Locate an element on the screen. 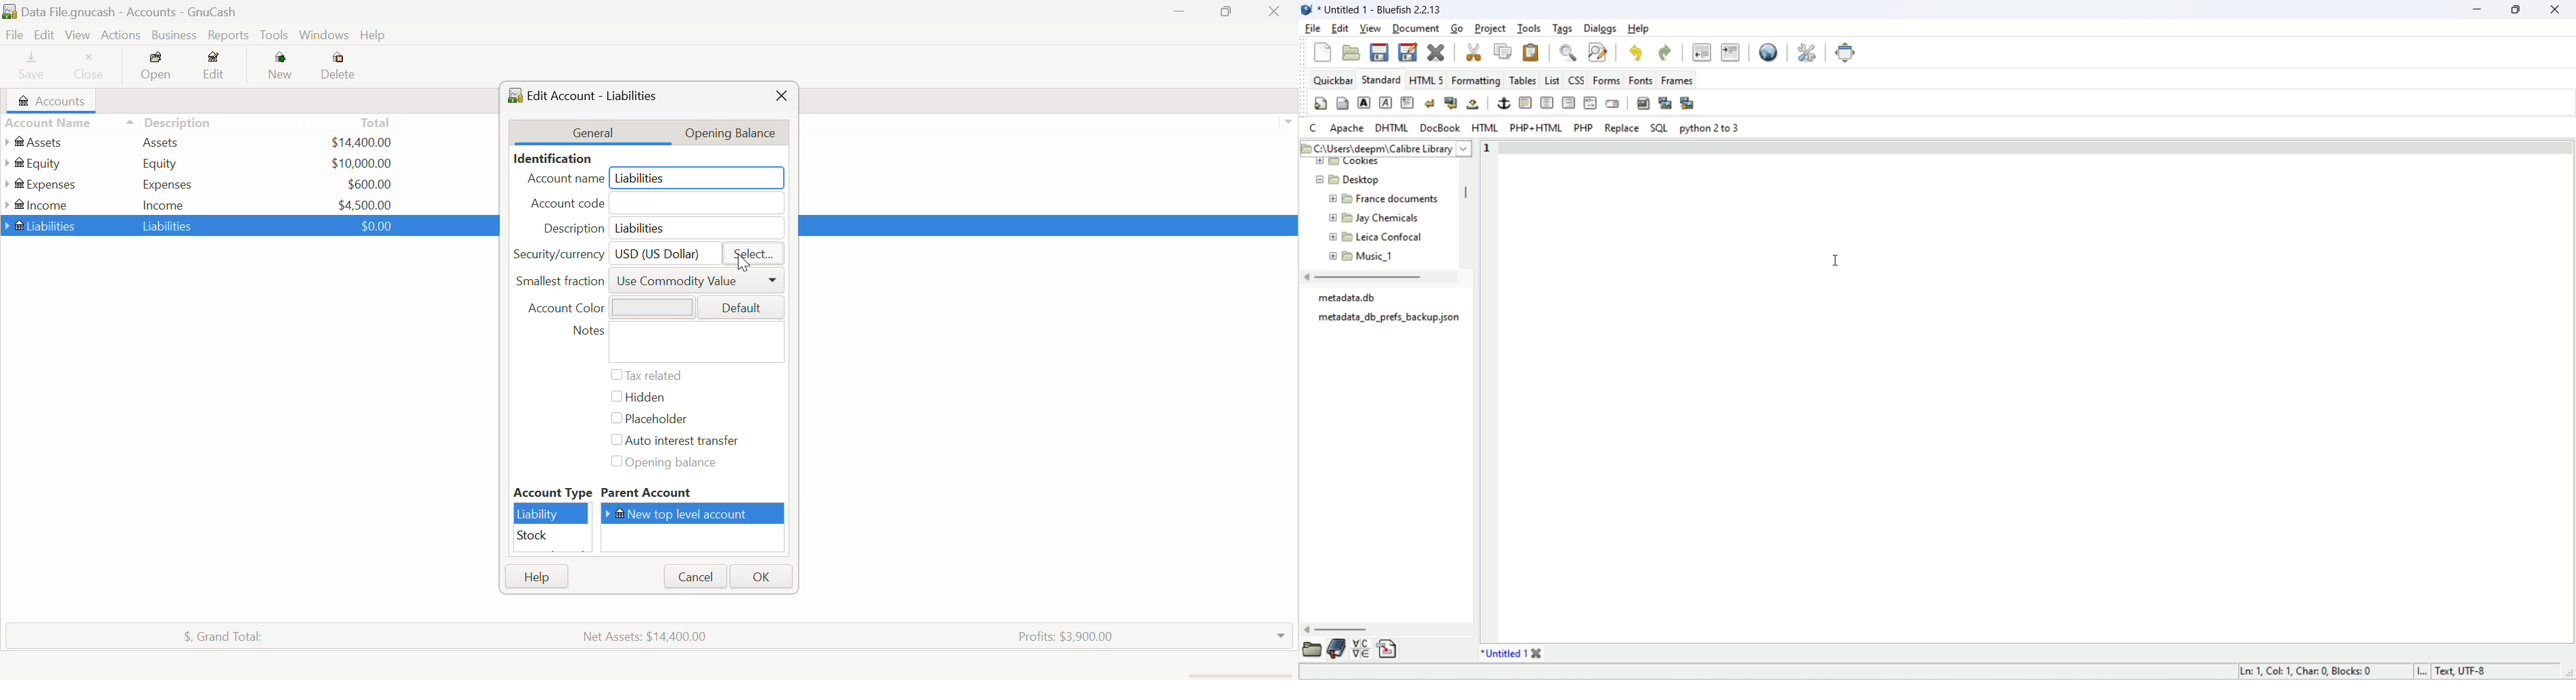  Notes is located at coordinates (675, 342).